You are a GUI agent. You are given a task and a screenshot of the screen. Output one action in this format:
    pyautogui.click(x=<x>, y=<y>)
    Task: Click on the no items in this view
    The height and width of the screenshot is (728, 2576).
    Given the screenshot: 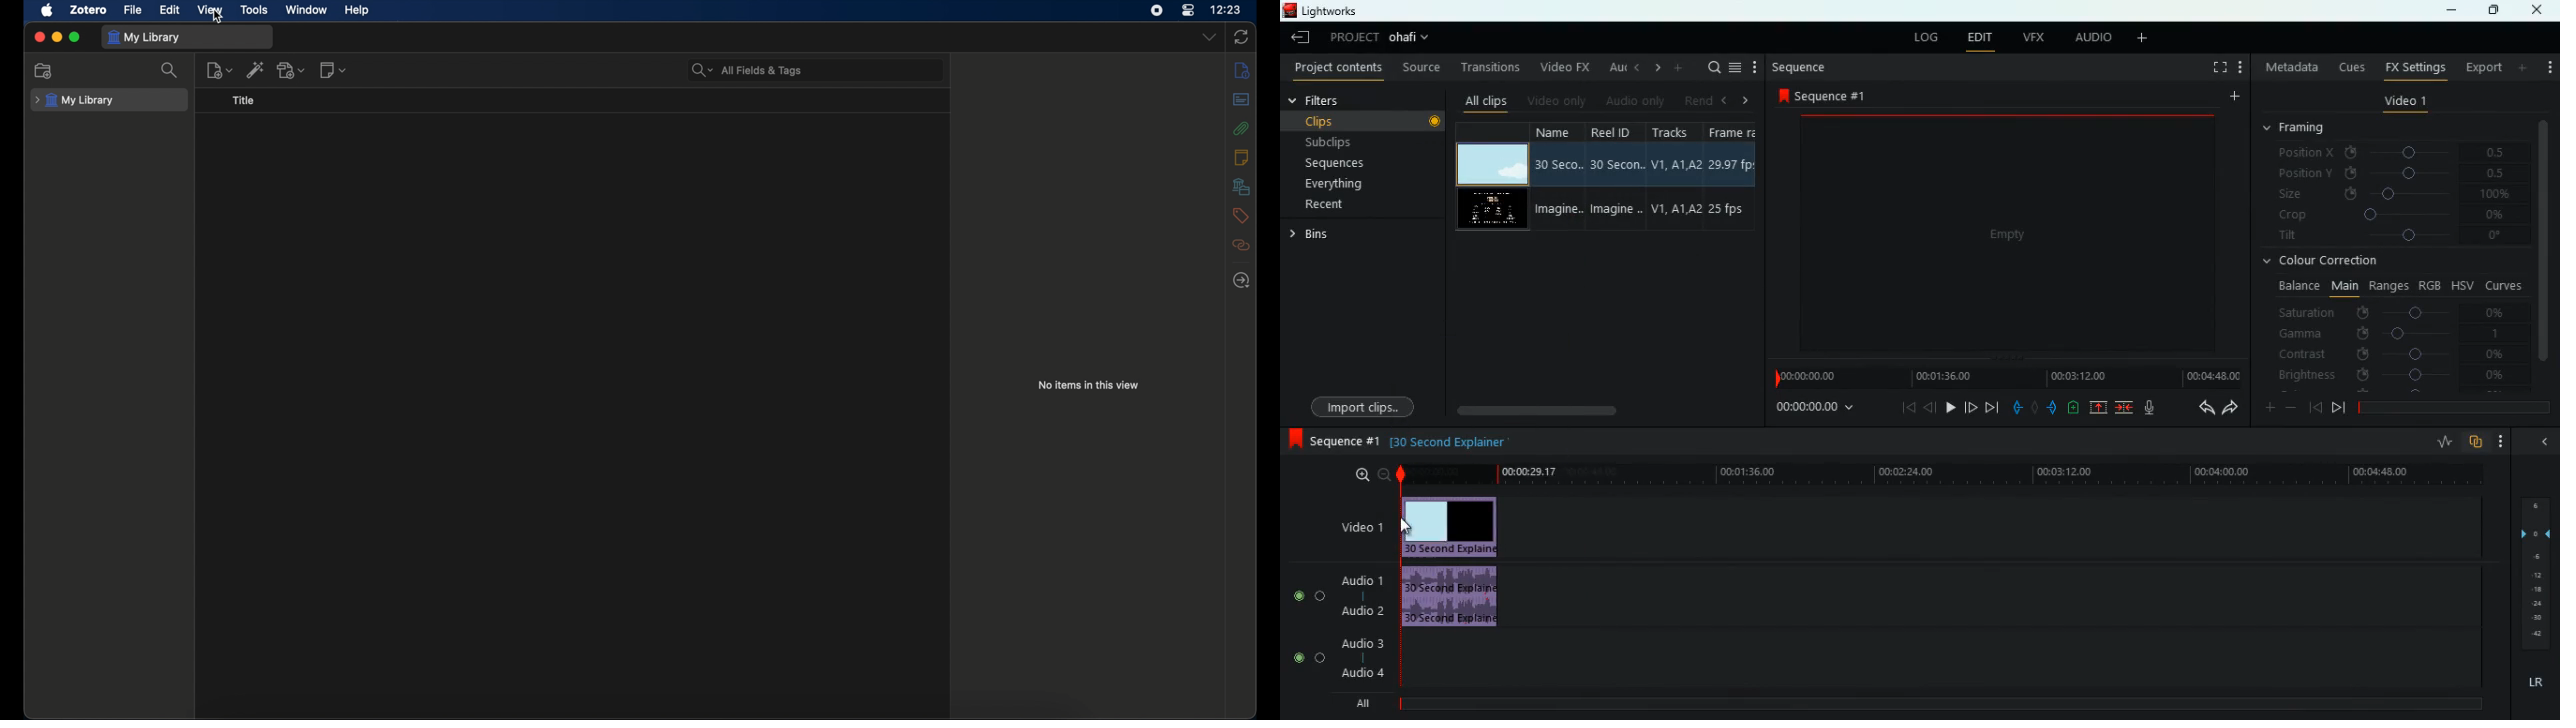 What is the action you would take?
    pyautogui.click(x=1091, y=385)
    